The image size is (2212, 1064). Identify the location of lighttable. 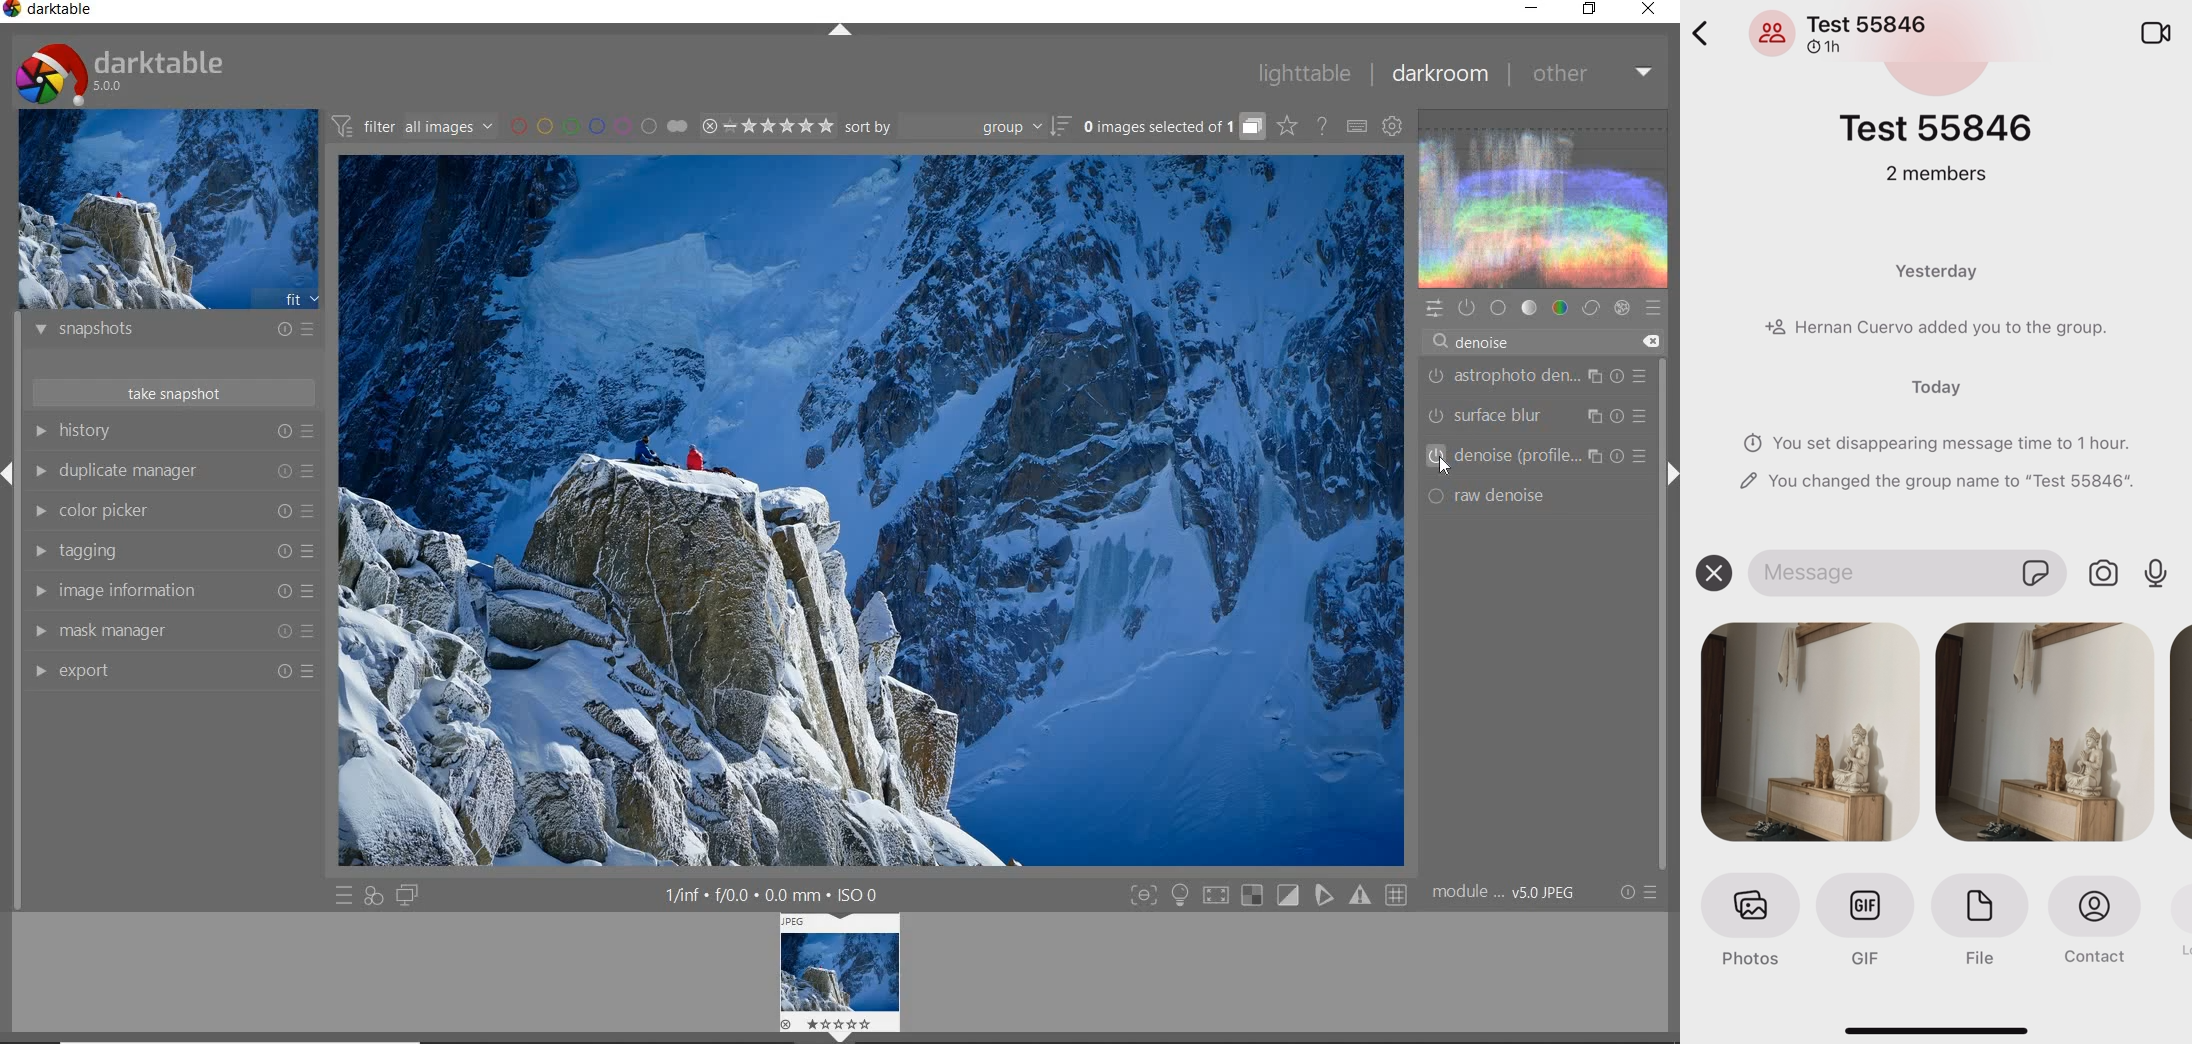
(1305, 72).